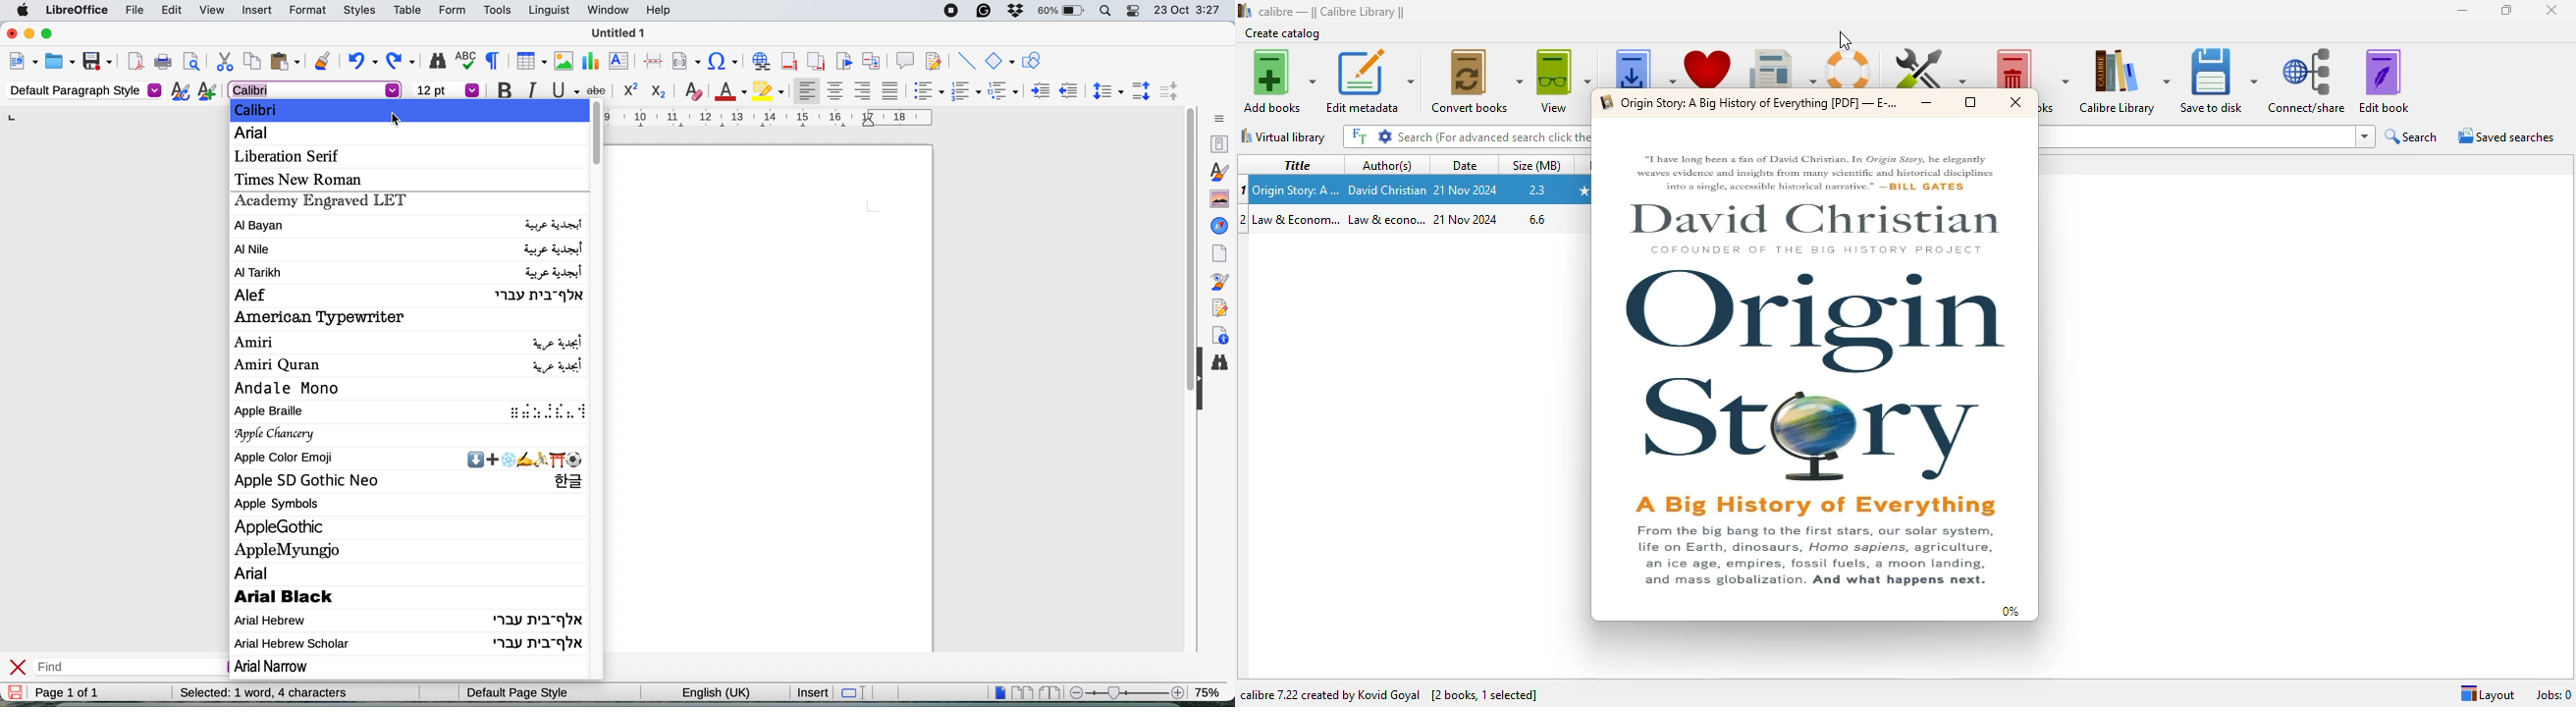 The image size is (2576, 728). Describe the element at coordinates (1387, 189) in the screenshot. I see `Author` at that location.